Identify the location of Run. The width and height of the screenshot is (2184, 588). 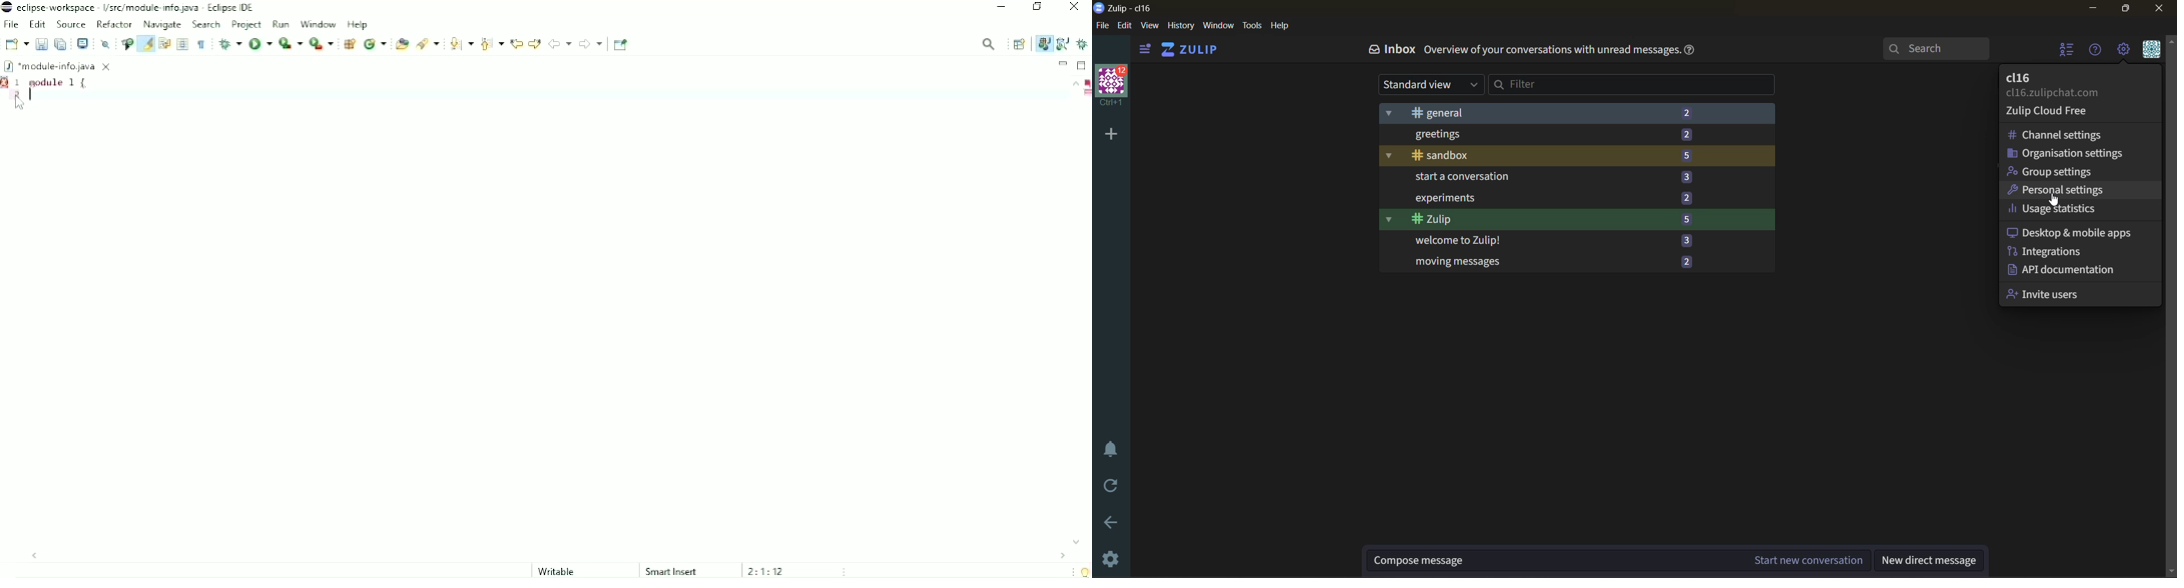
(260, 43).